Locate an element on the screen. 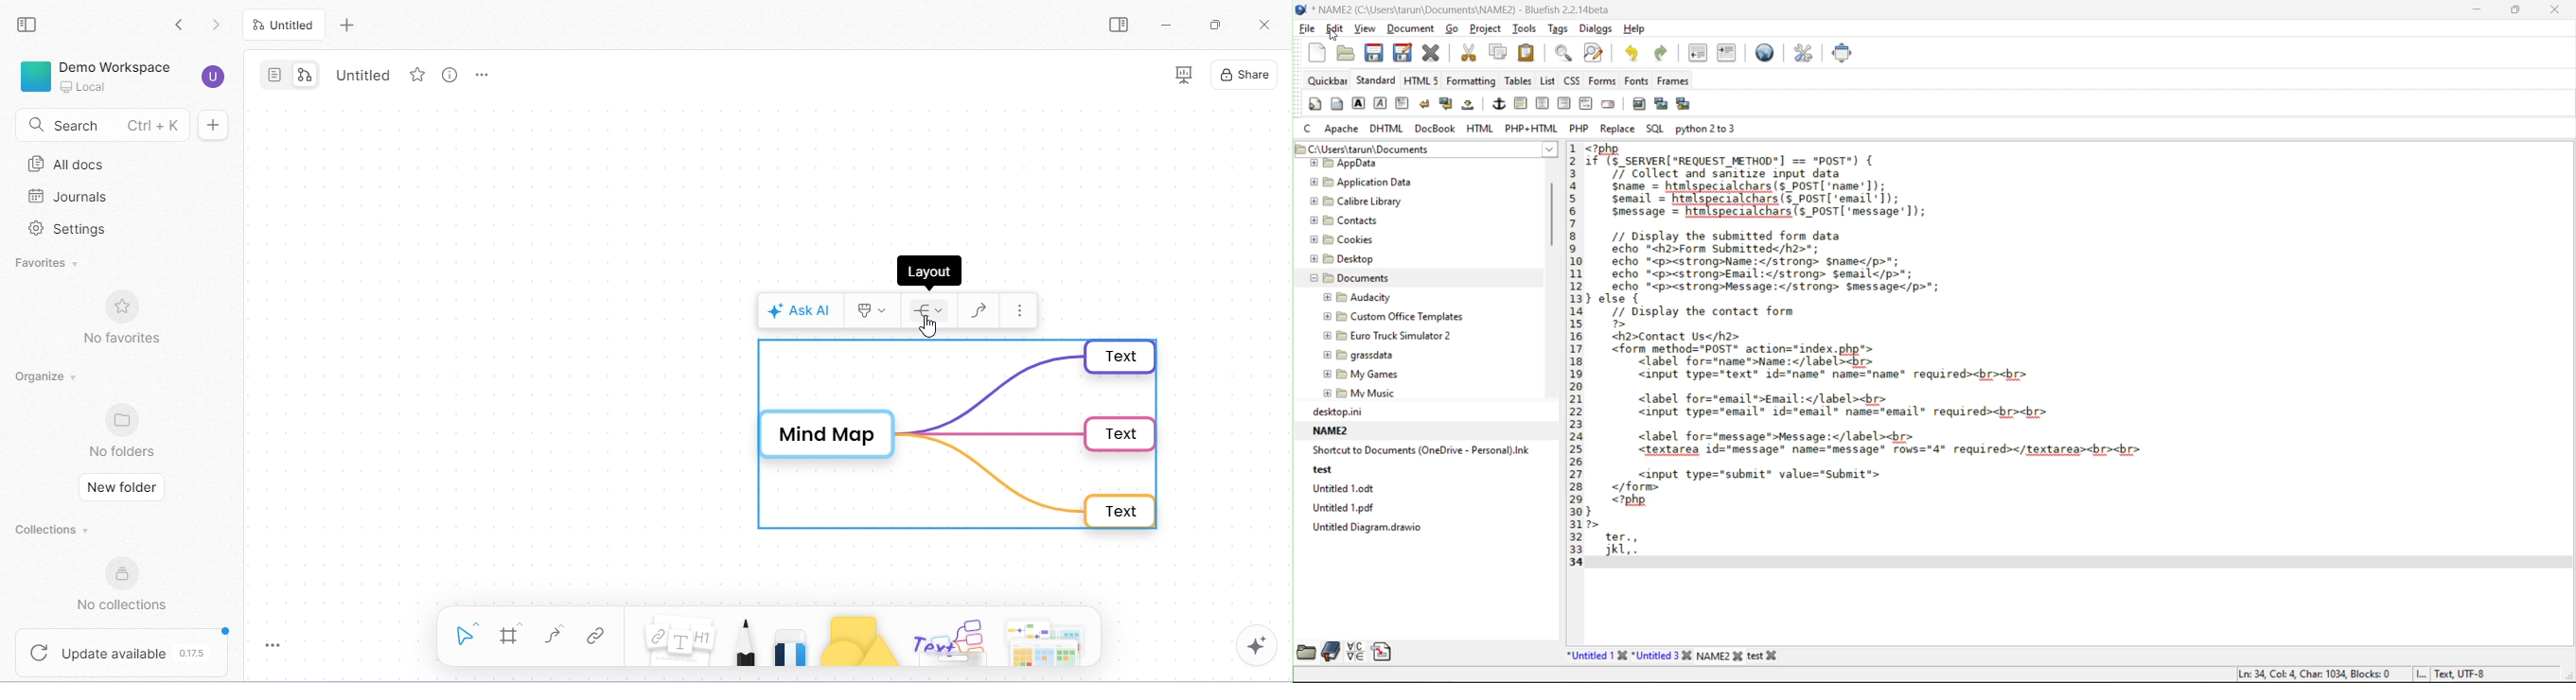 This screenshot has width=2576, height=700. Untitled 1.pdf is located at coordinates (1340, 507).